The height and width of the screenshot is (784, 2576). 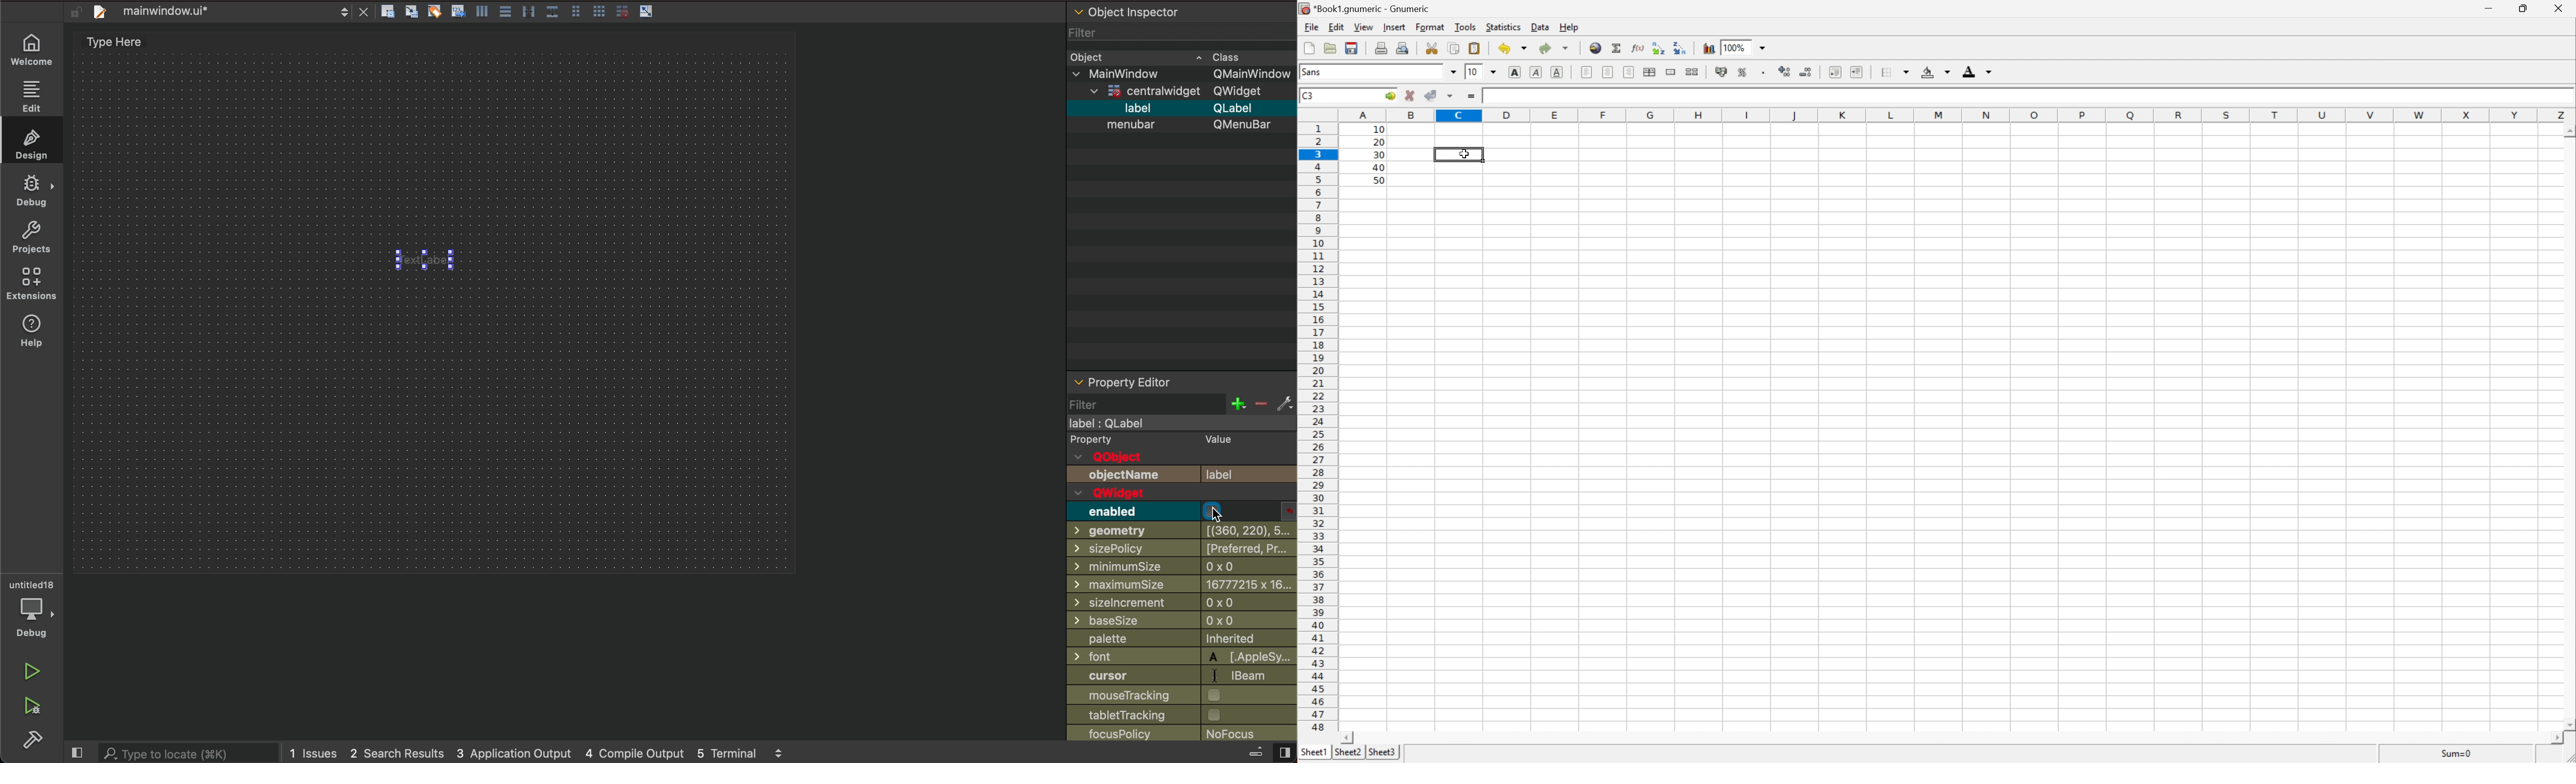 I want to click on Center horizontally across the selection, so click(x=1650, y=72).